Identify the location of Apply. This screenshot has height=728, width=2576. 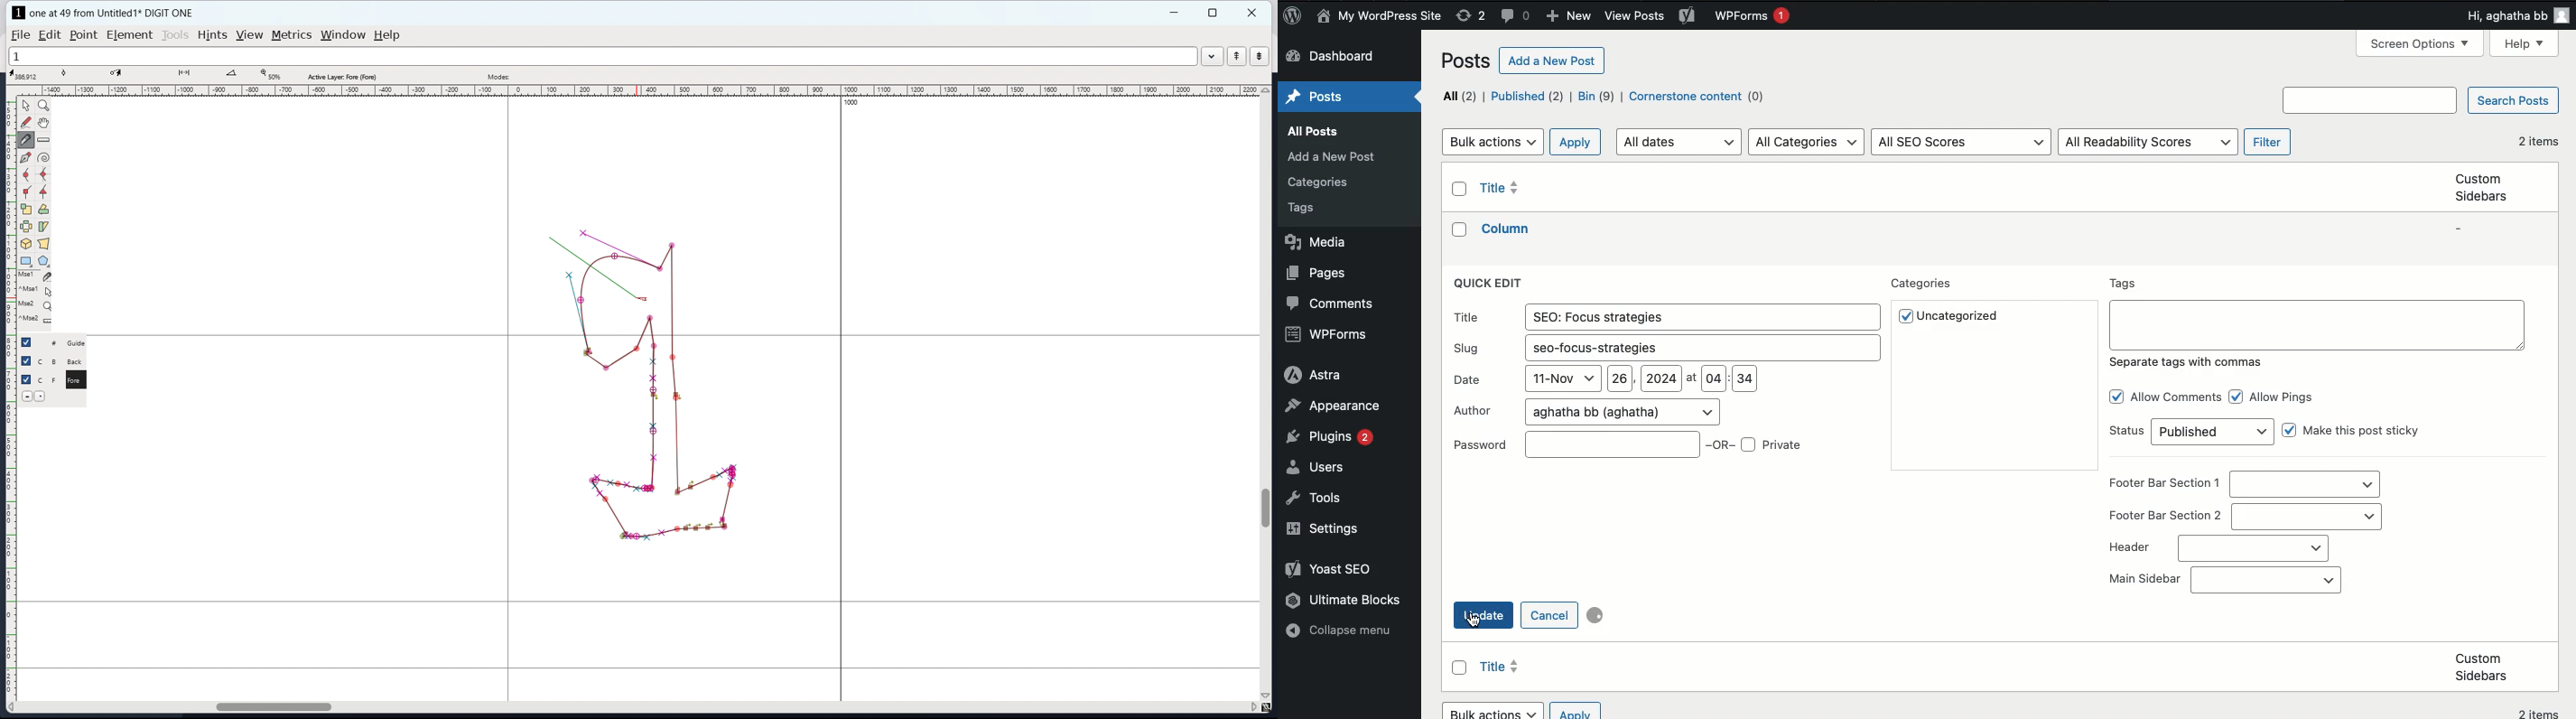
(1576, 142).